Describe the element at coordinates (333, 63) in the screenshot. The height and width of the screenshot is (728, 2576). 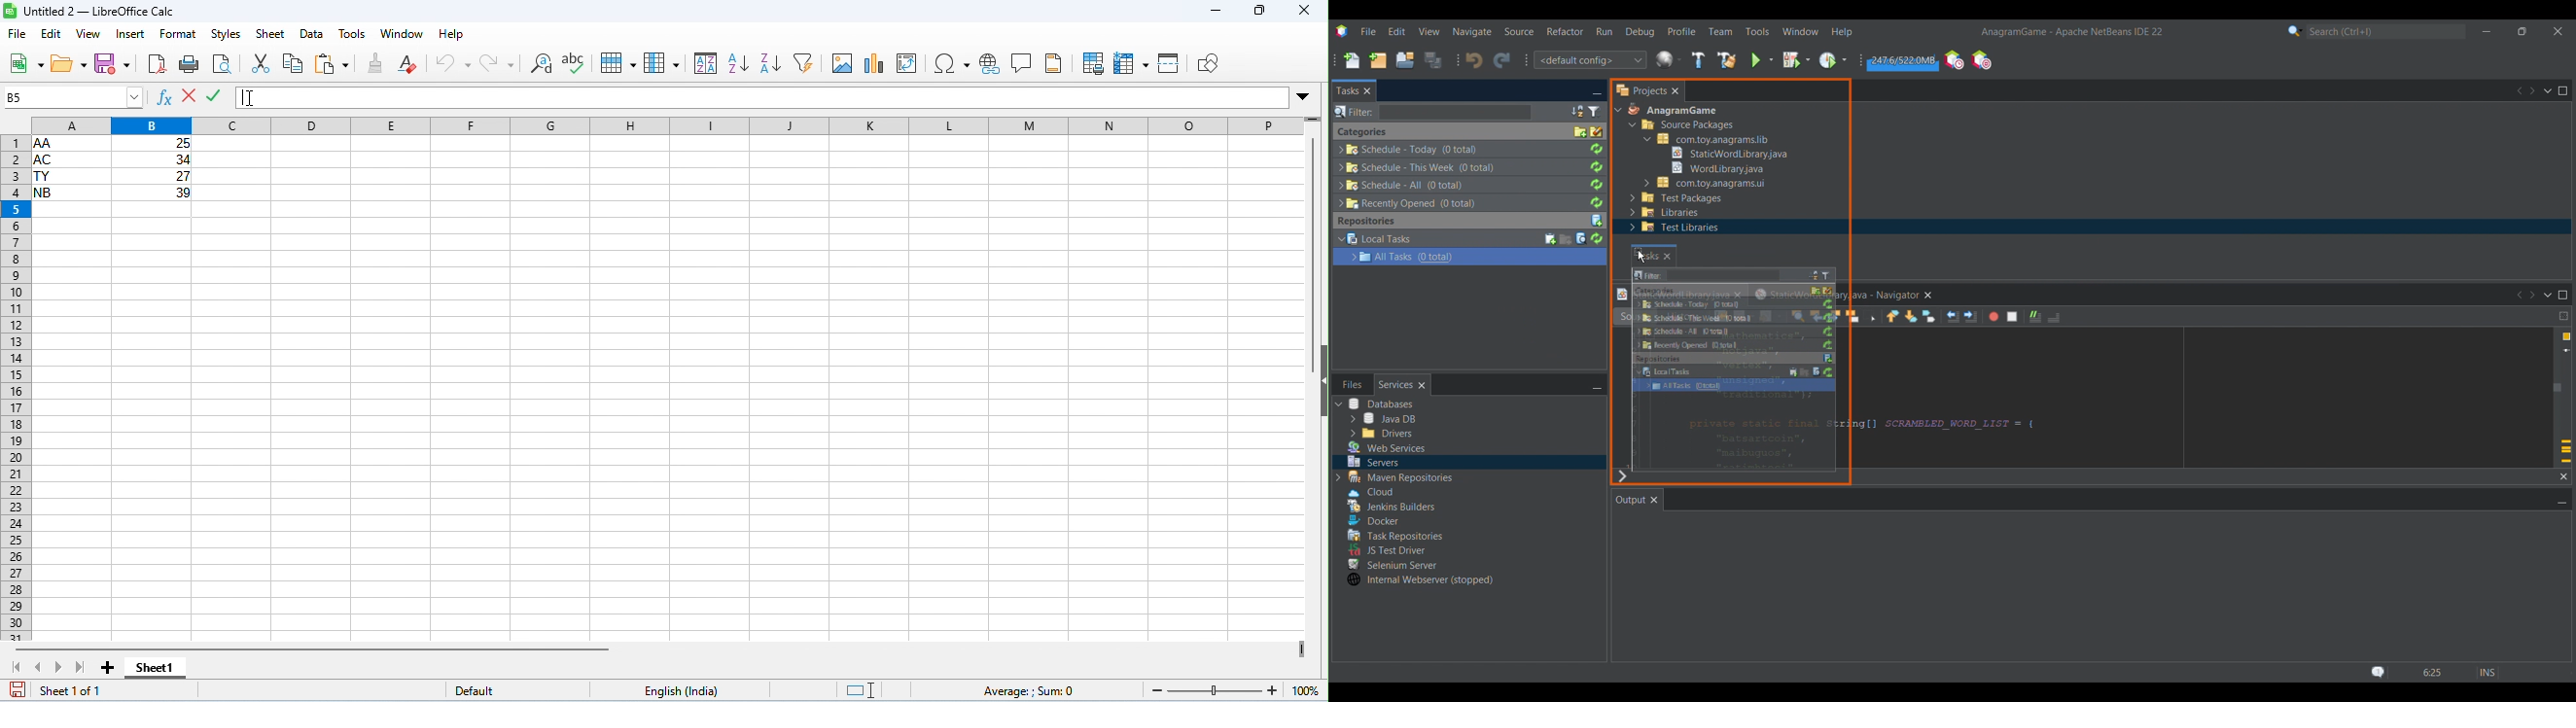
I see `paste` at that location.